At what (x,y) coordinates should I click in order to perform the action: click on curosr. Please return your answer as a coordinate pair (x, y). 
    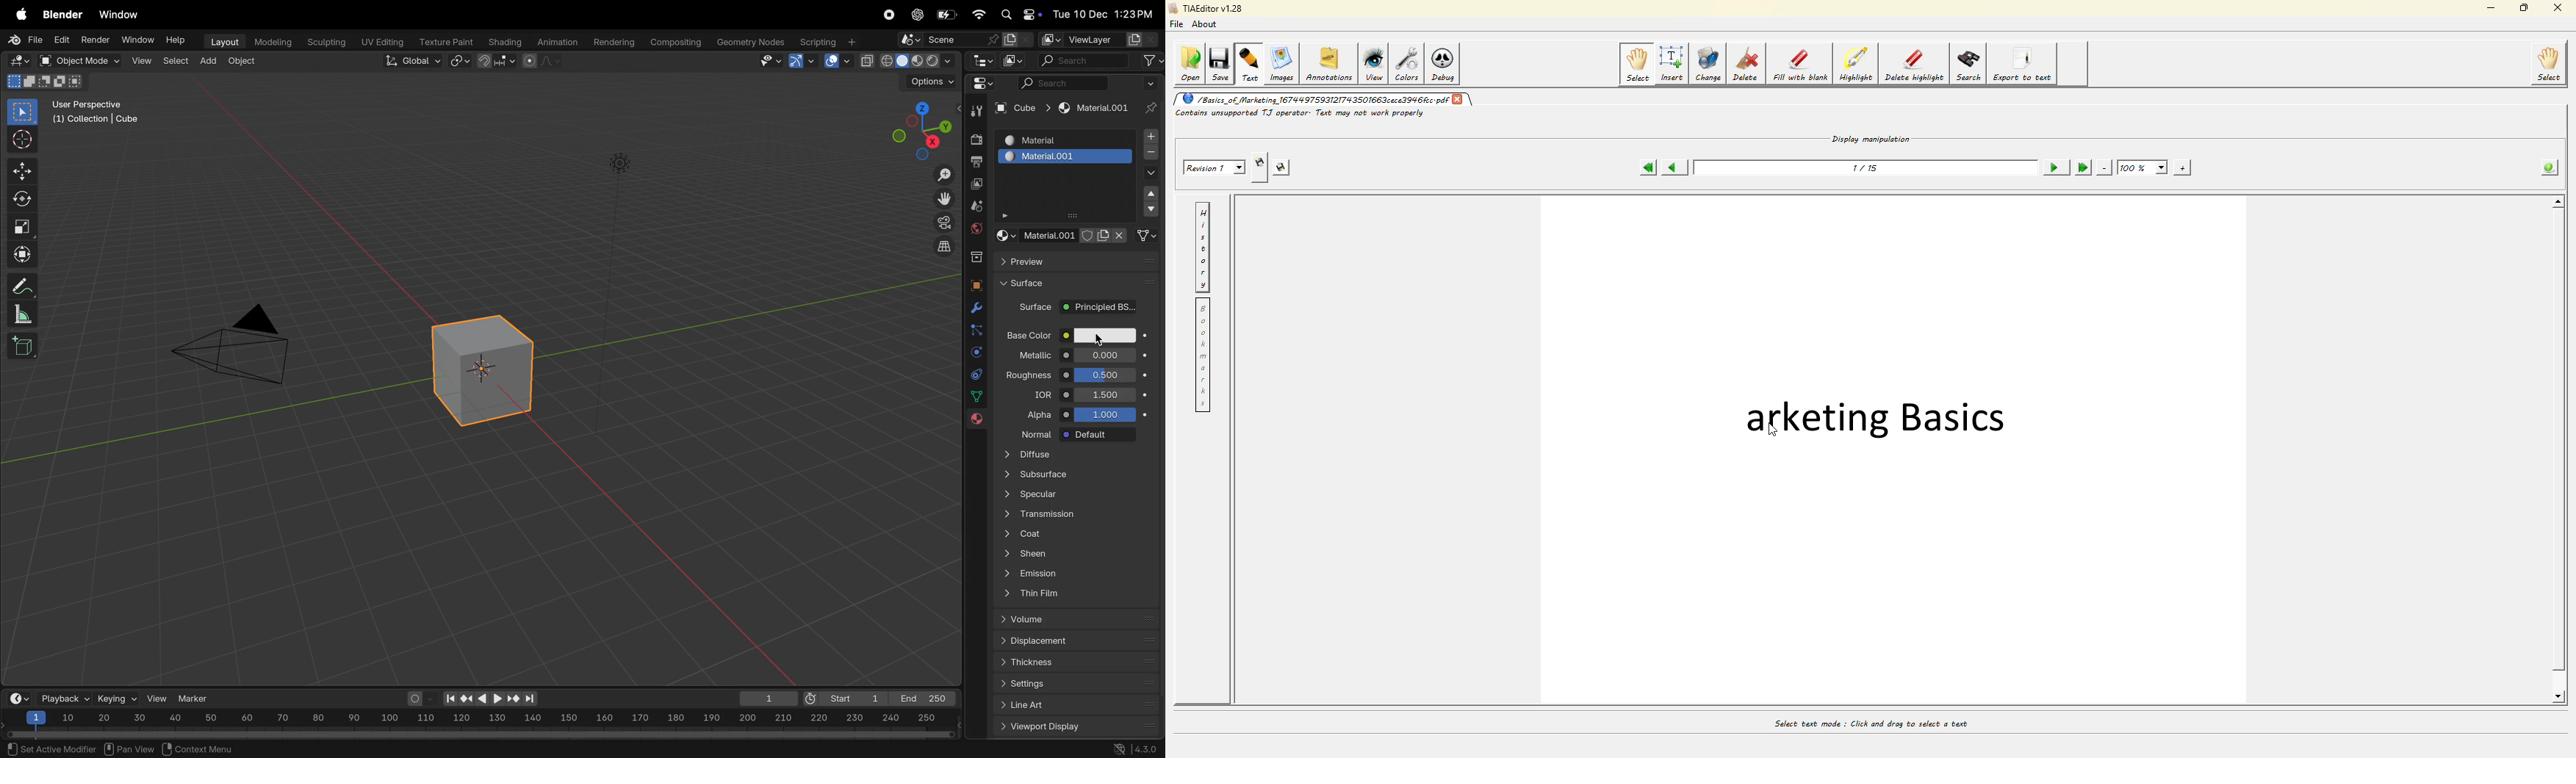
    Looking at the image, I should click on (1104, 341).